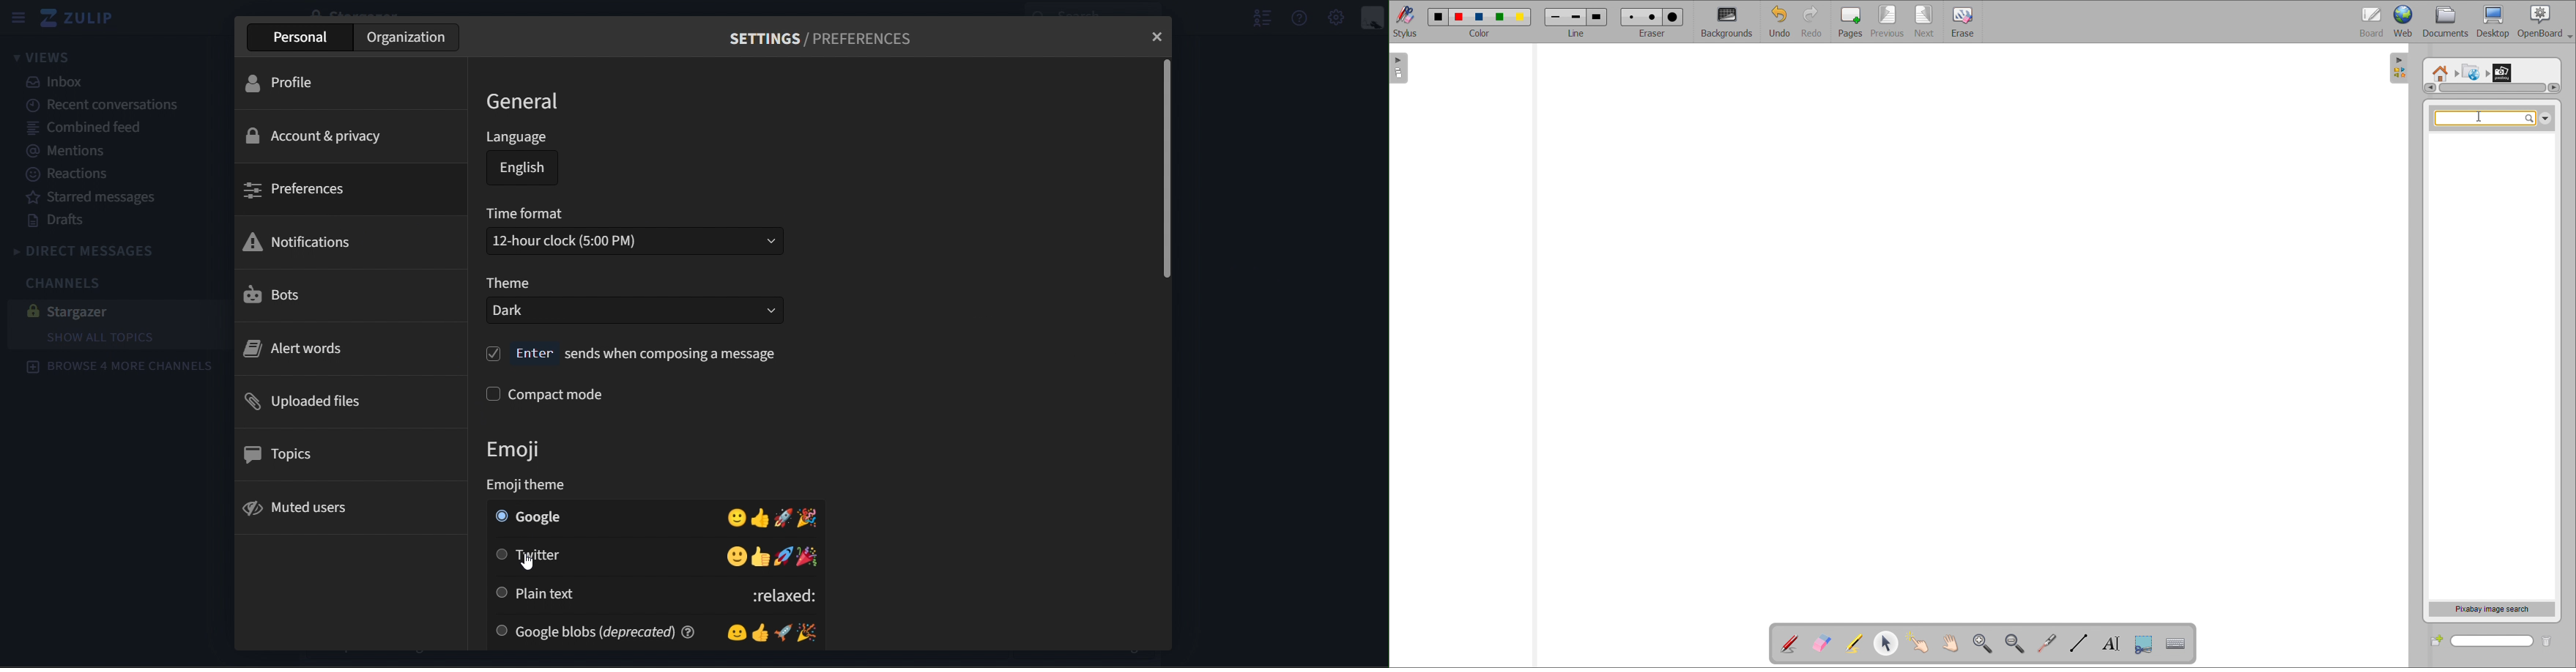 Image resolution: width=2576 pixels, height=672 pixels. I want to click on topics files, so click(283, 454).